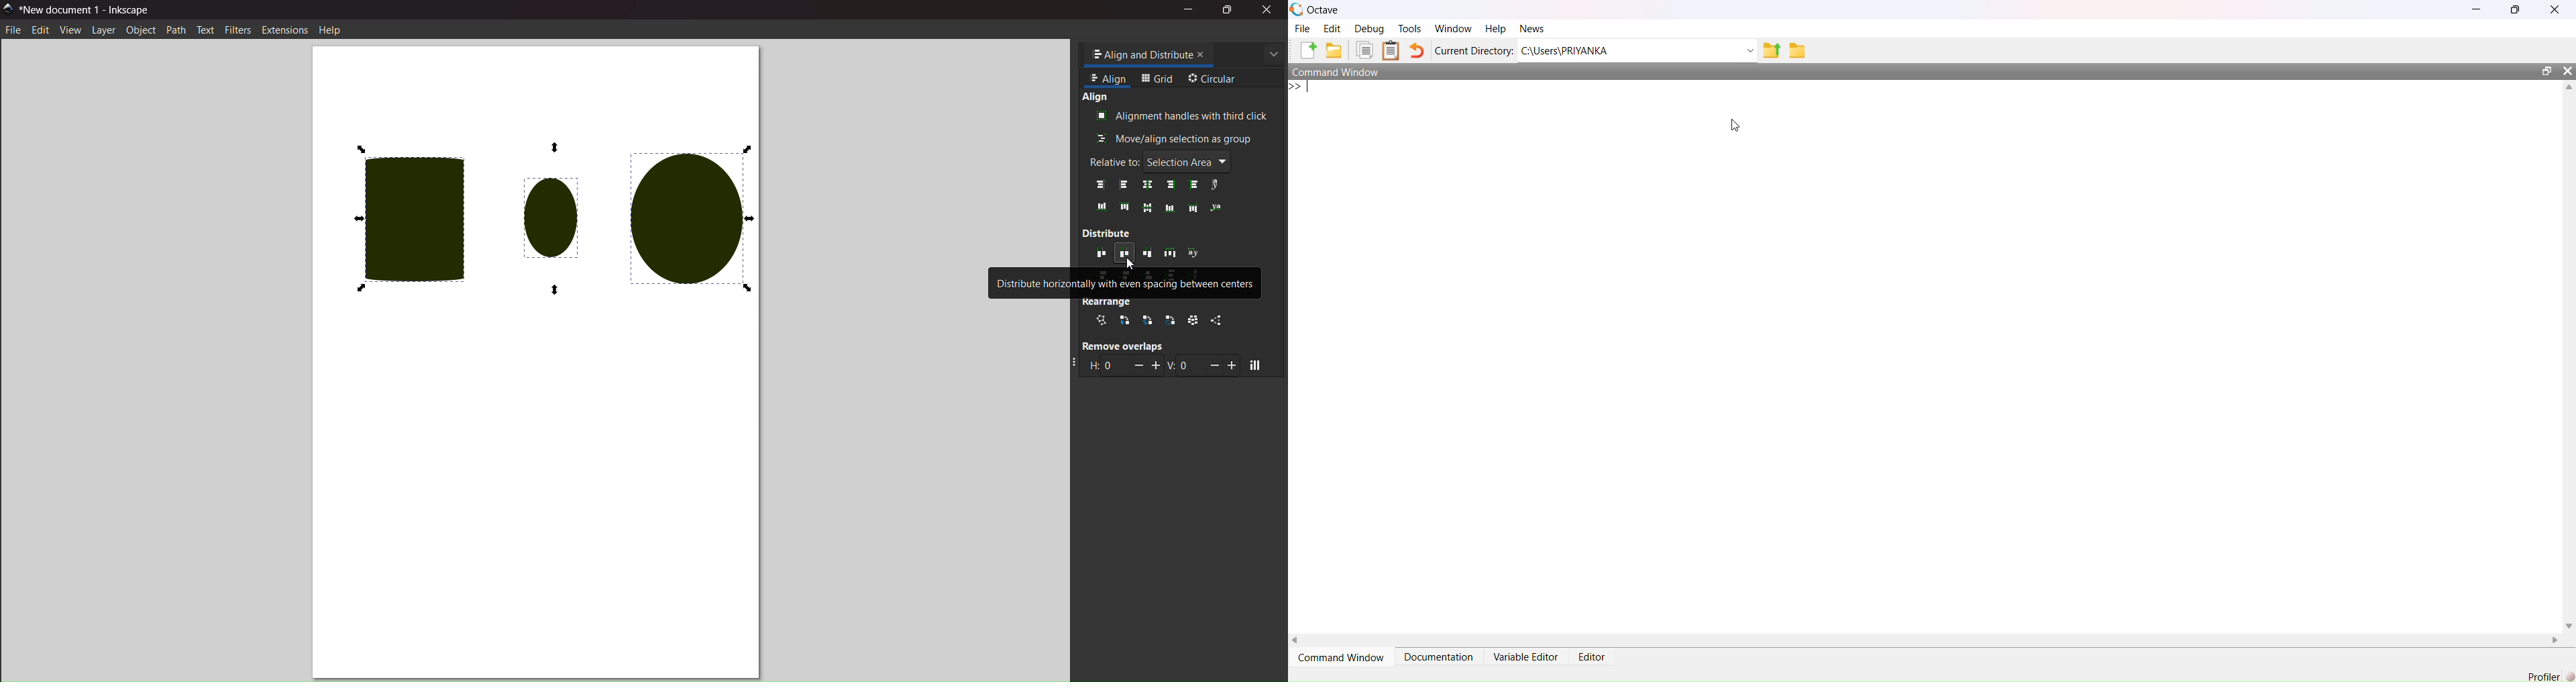  Describe the element at coordinates (1148, 208) in the screenshot. I see `align middle` at that location.